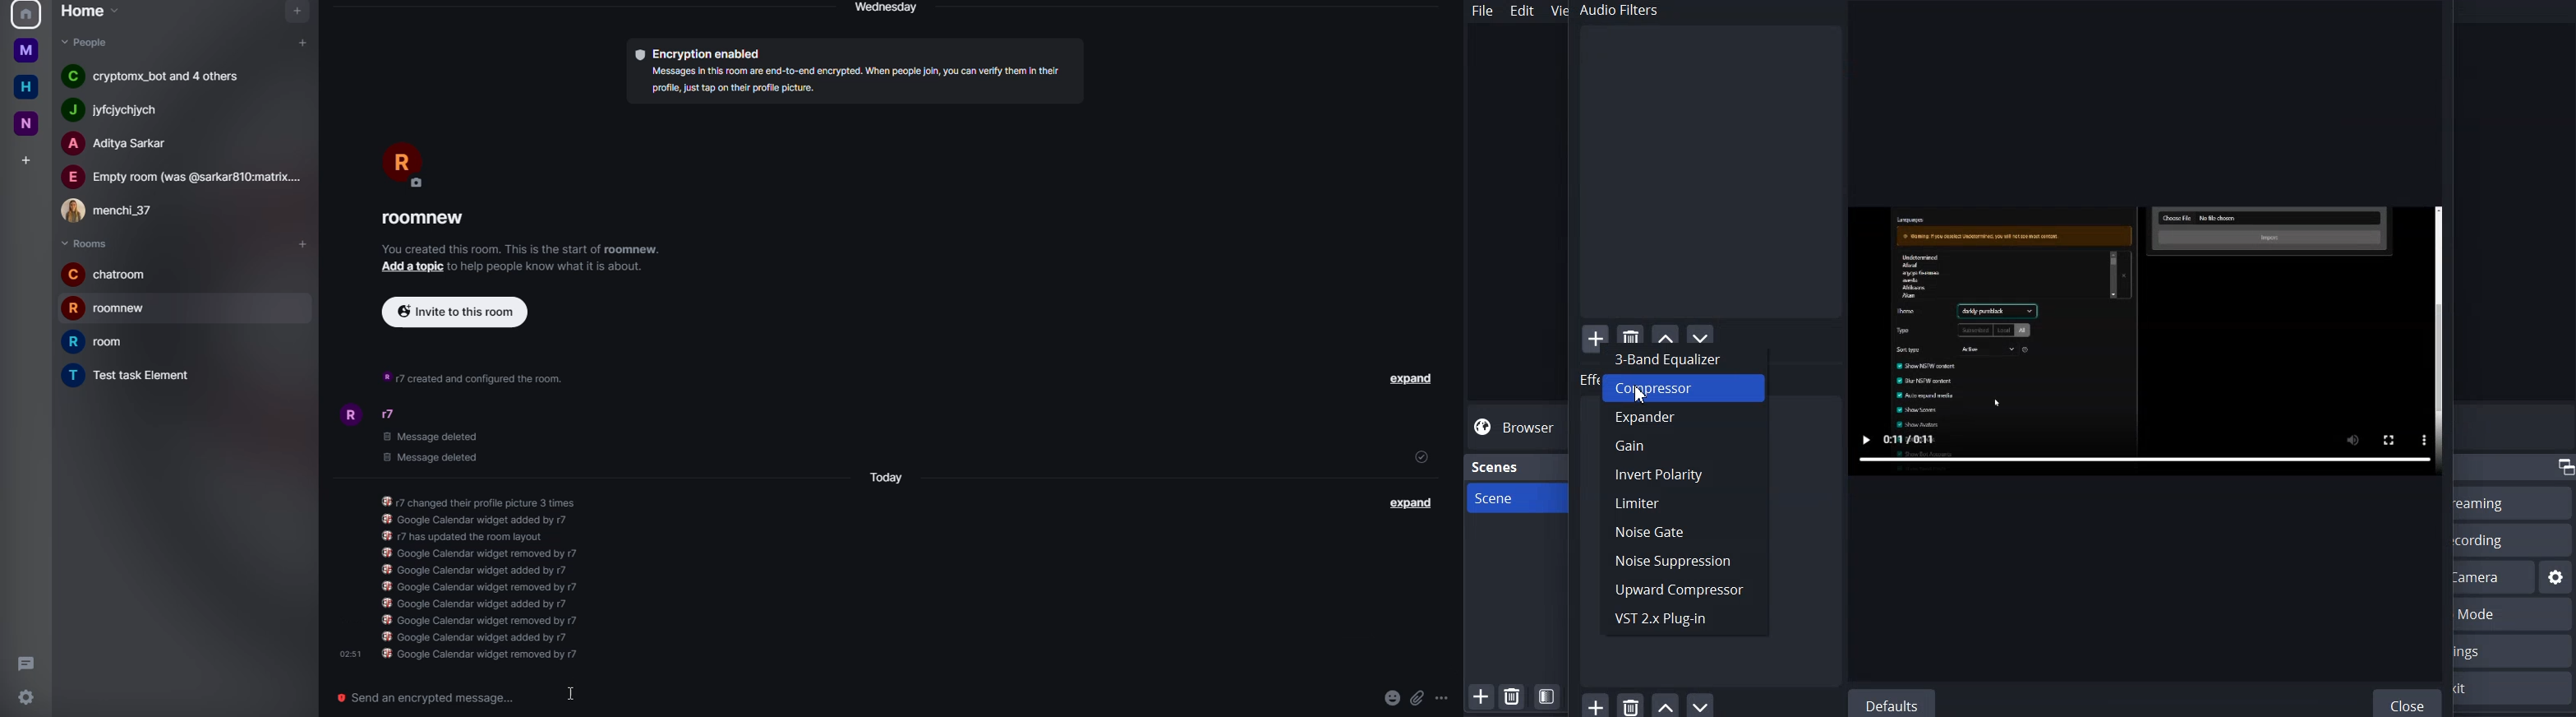 This screenshot has width=2576, height=728. Describe the element at coordinates (2514, 502) in the screenshot. I see `Start Streaming` at that location.